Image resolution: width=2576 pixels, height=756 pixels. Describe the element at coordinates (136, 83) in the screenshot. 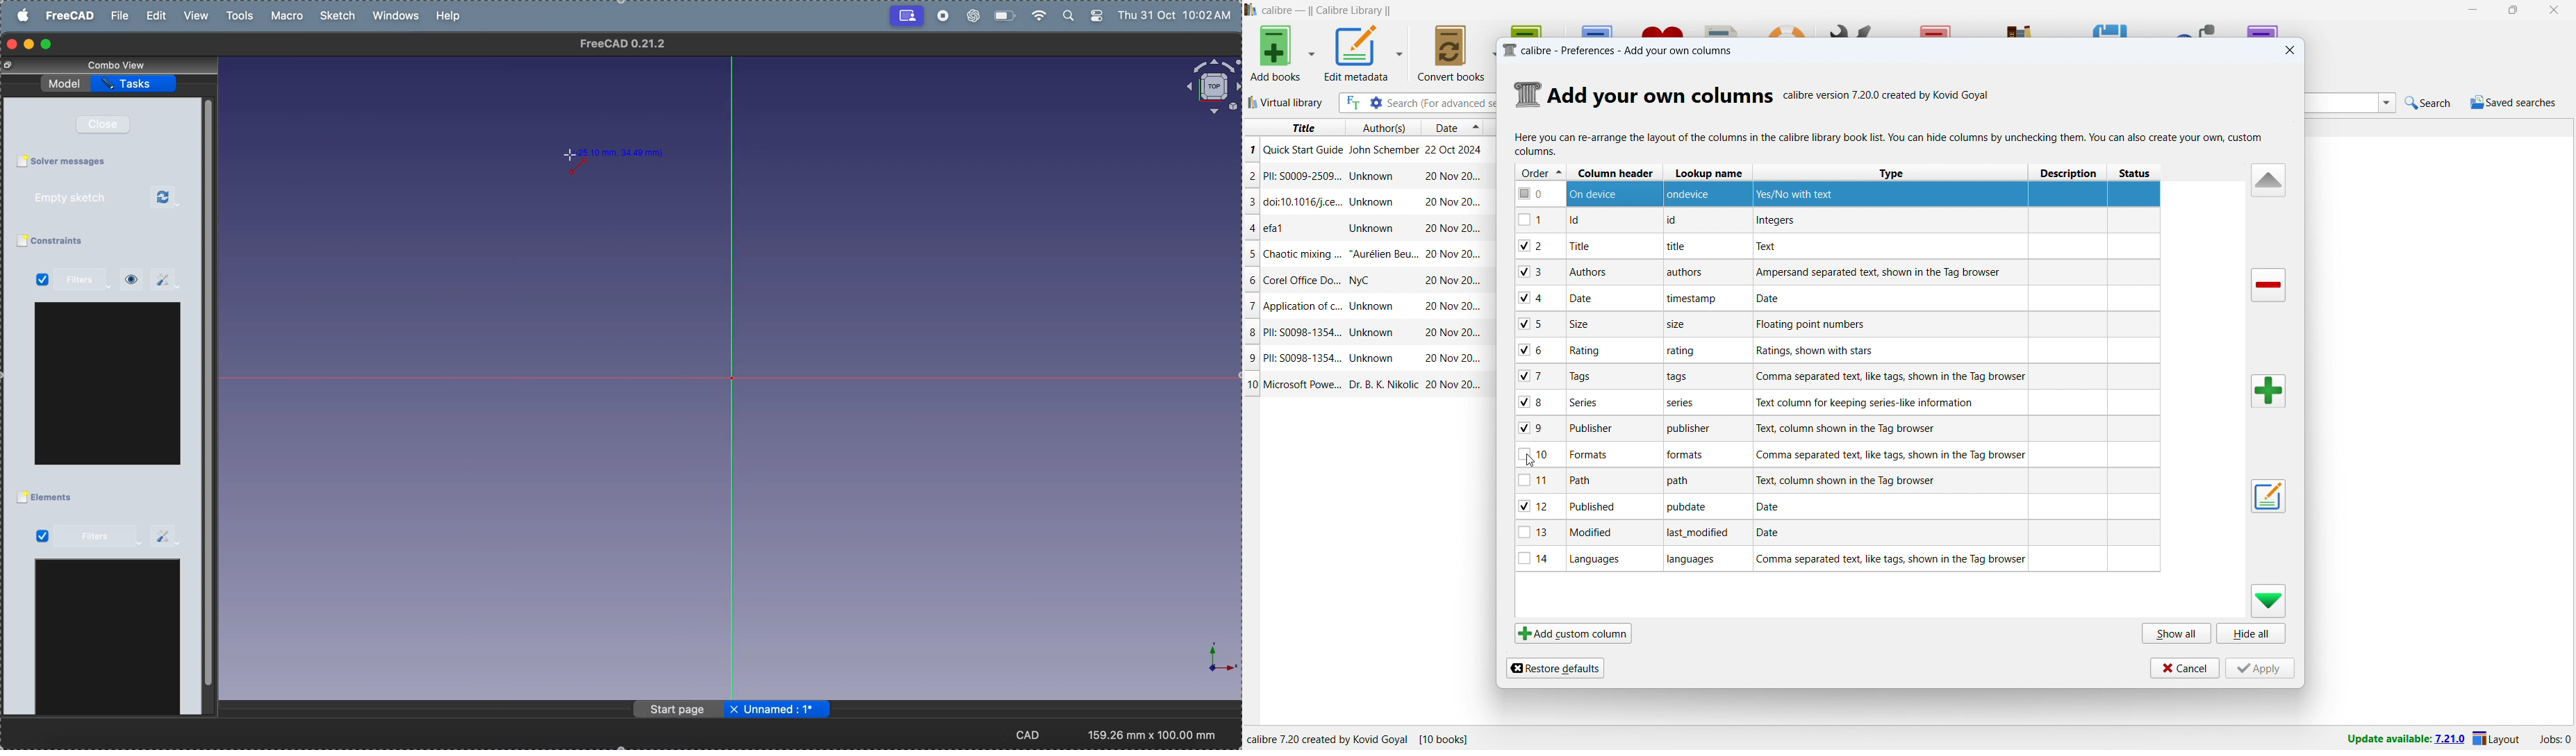

I see `task` at that location.